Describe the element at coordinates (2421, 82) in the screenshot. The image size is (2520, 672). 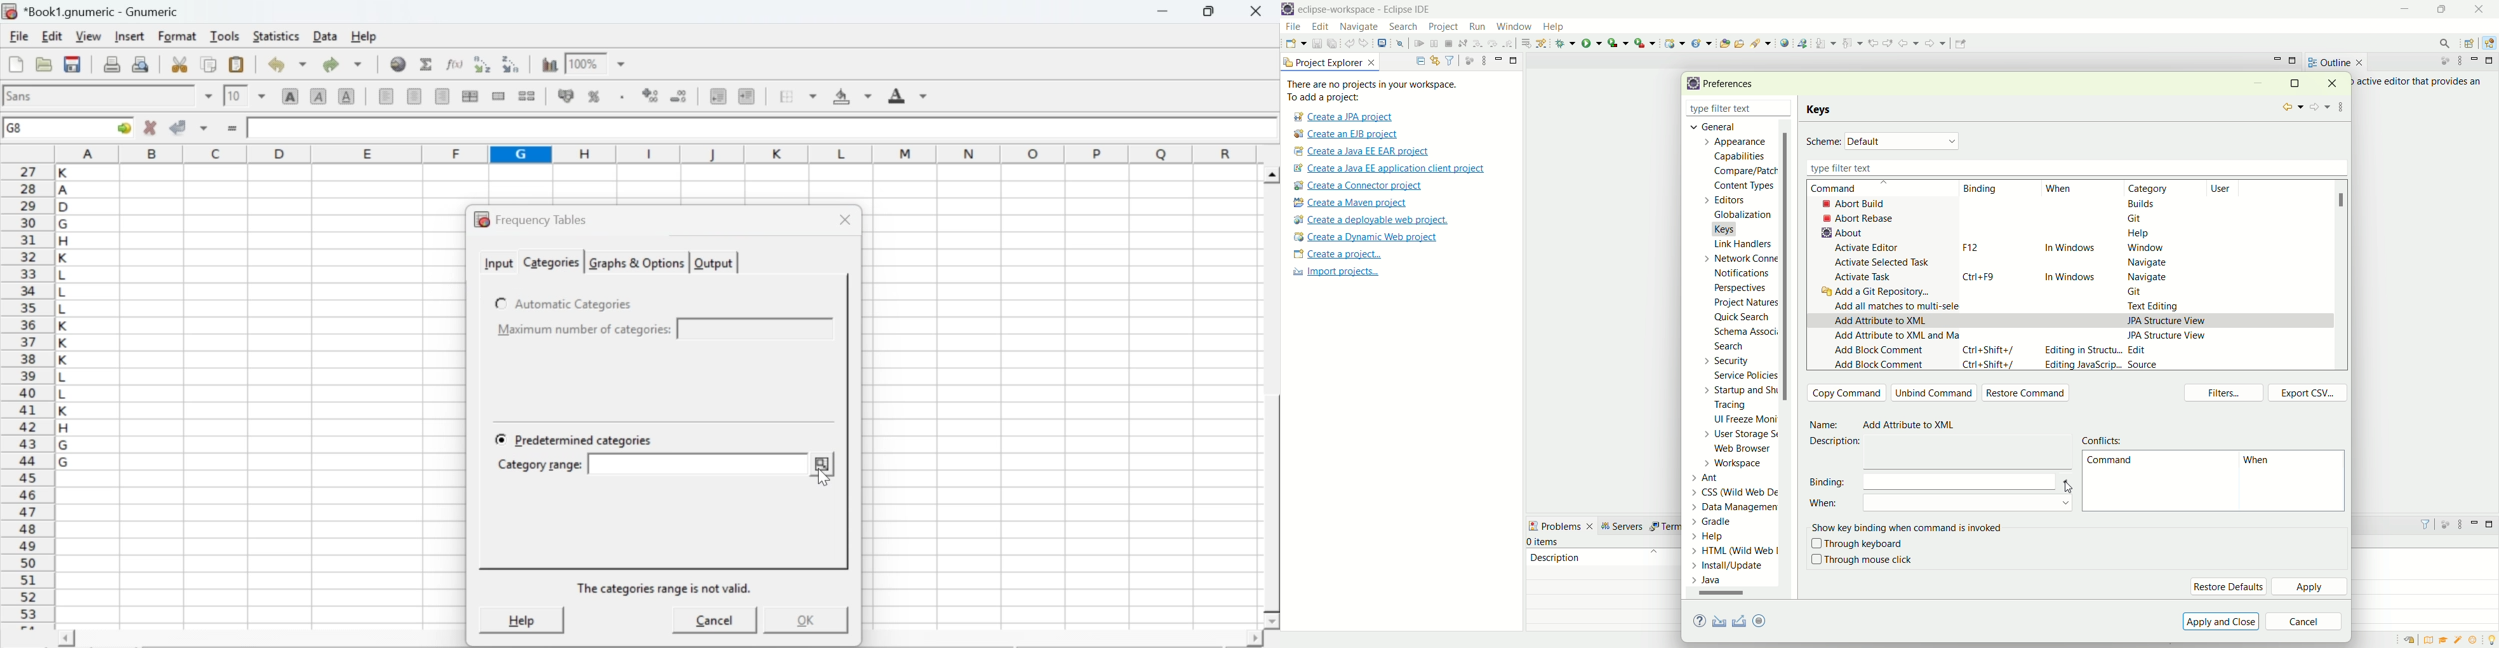
I see ` active editor that provides an outline` at that location.